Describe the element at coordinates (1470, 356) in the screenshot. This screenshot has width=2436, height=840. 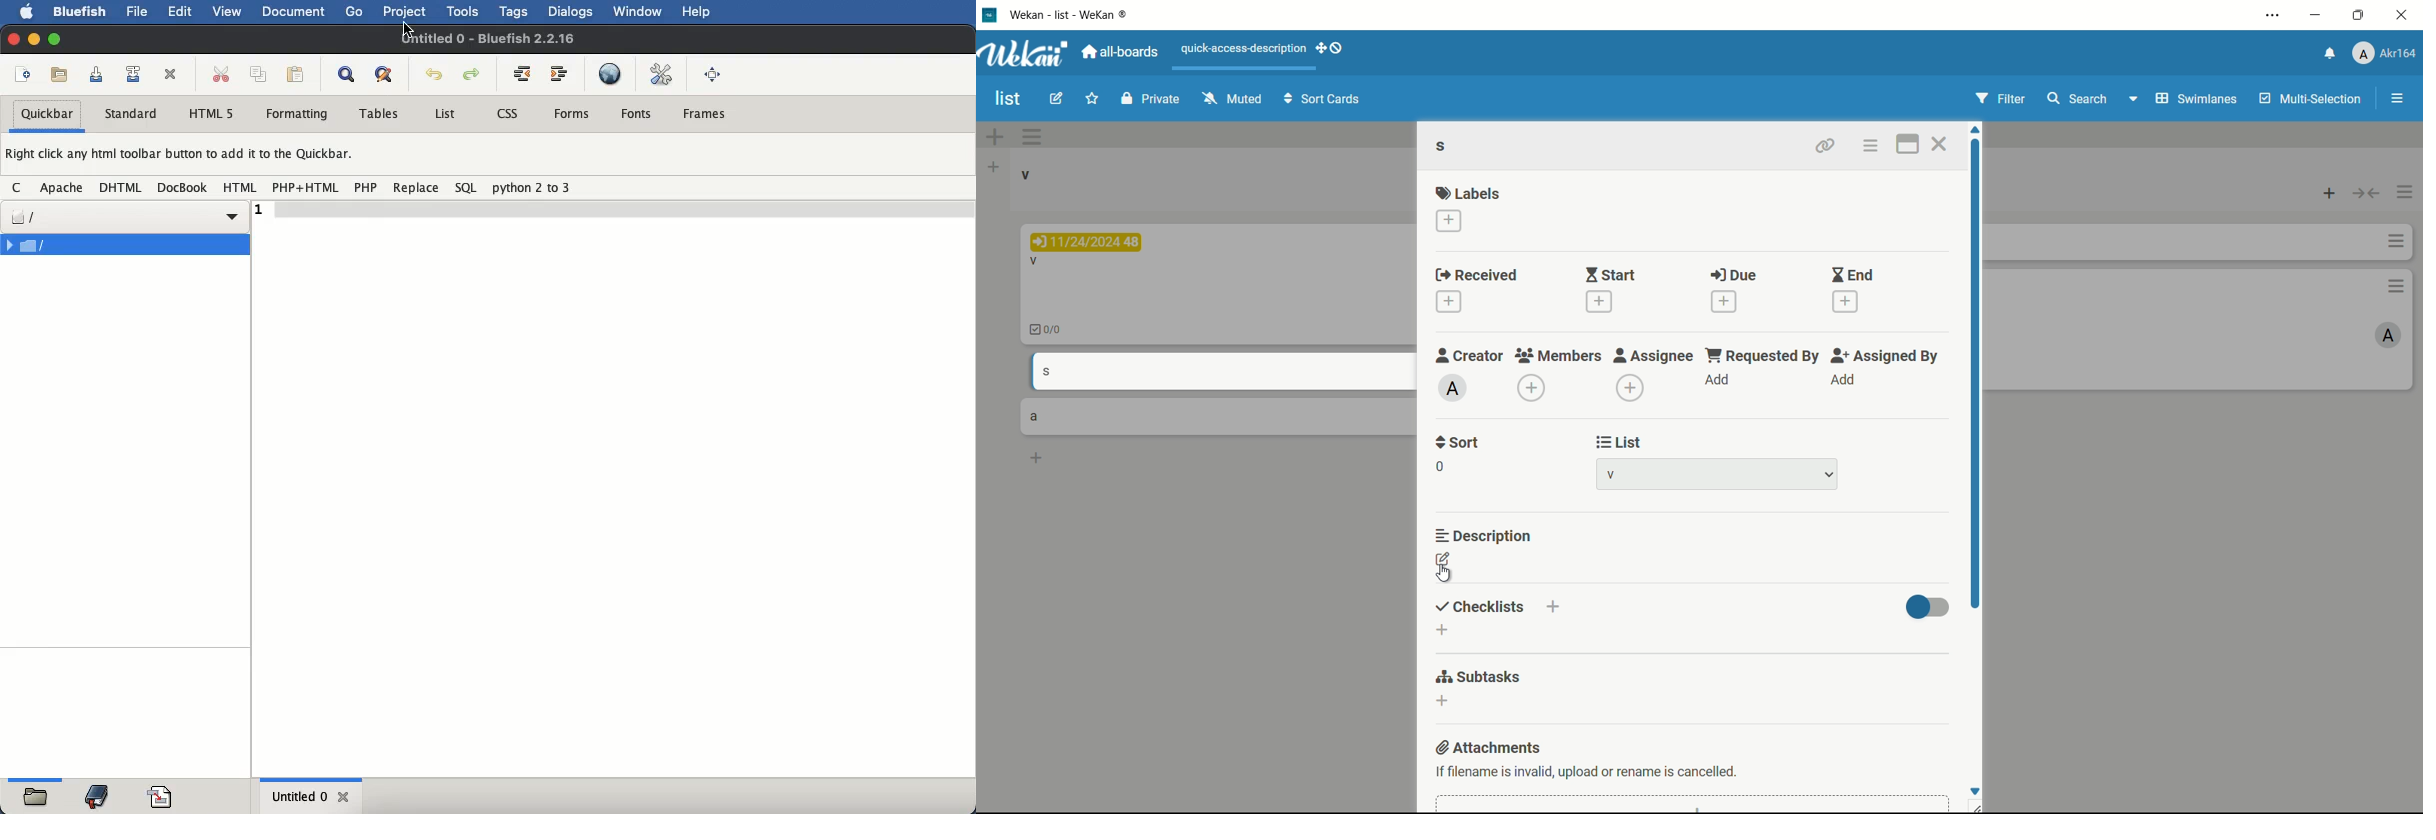
I see `creator` at that location.